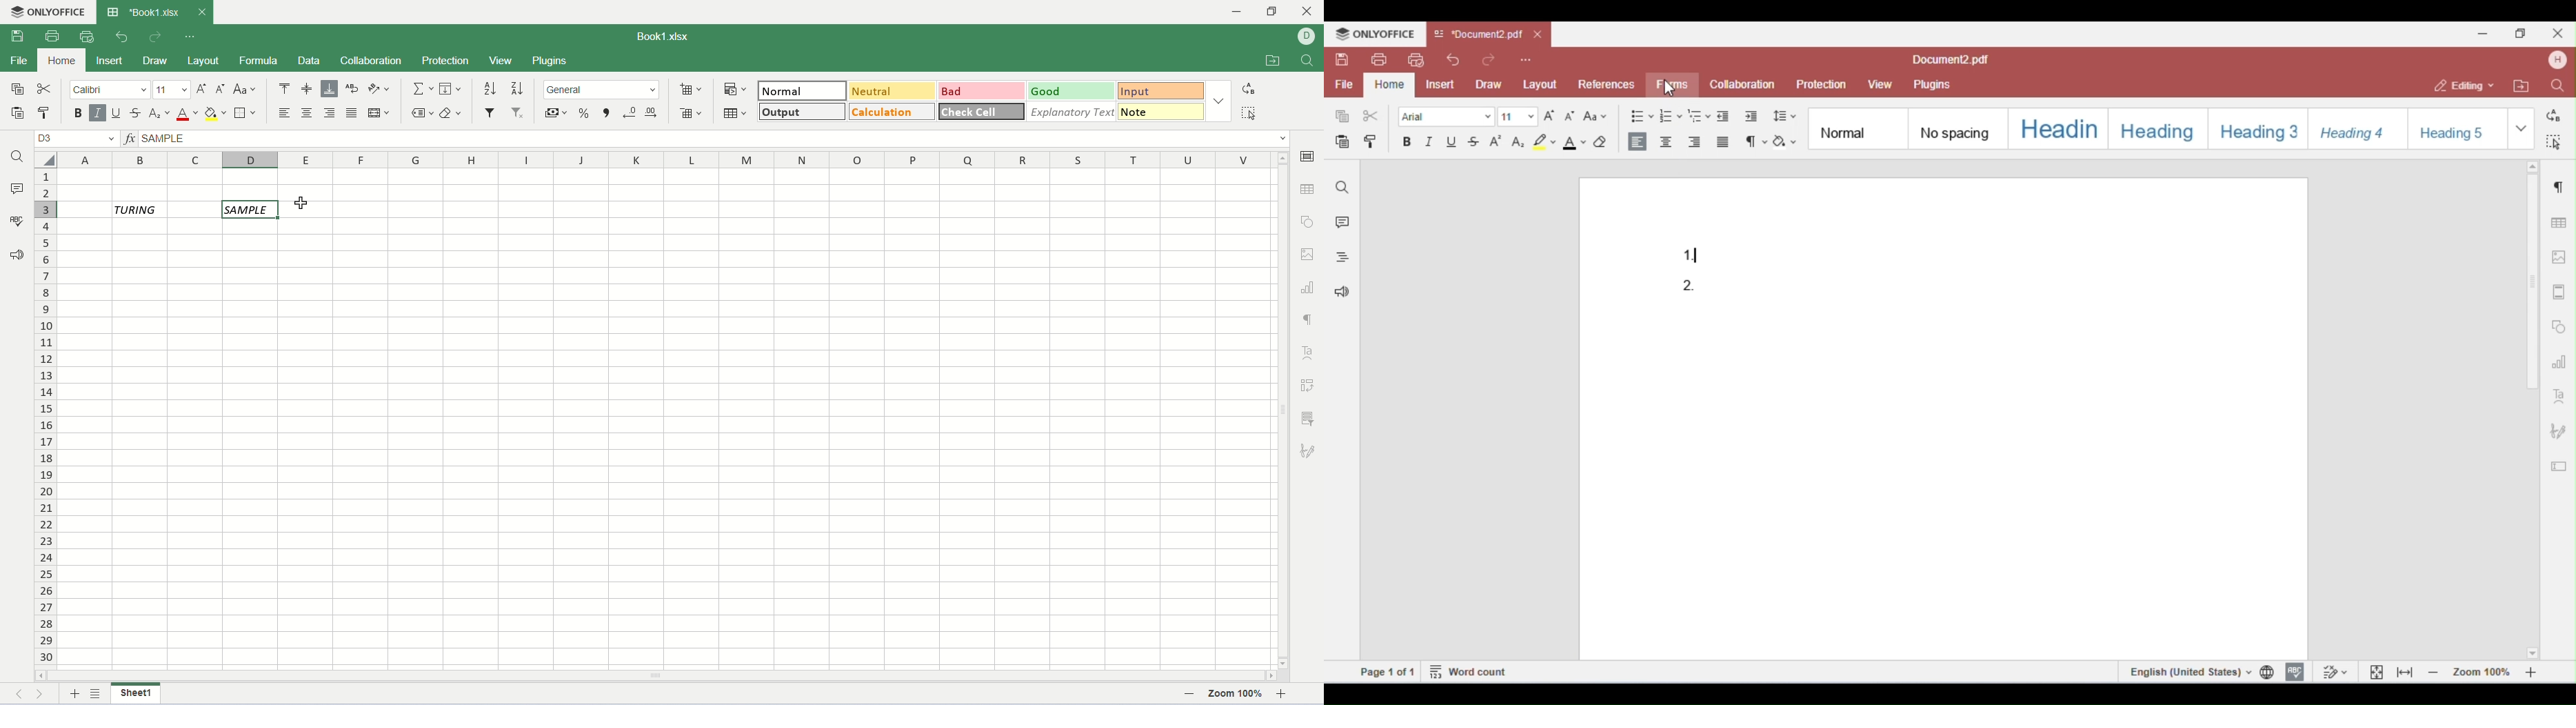  I want to click on undo, so click(123, 37).